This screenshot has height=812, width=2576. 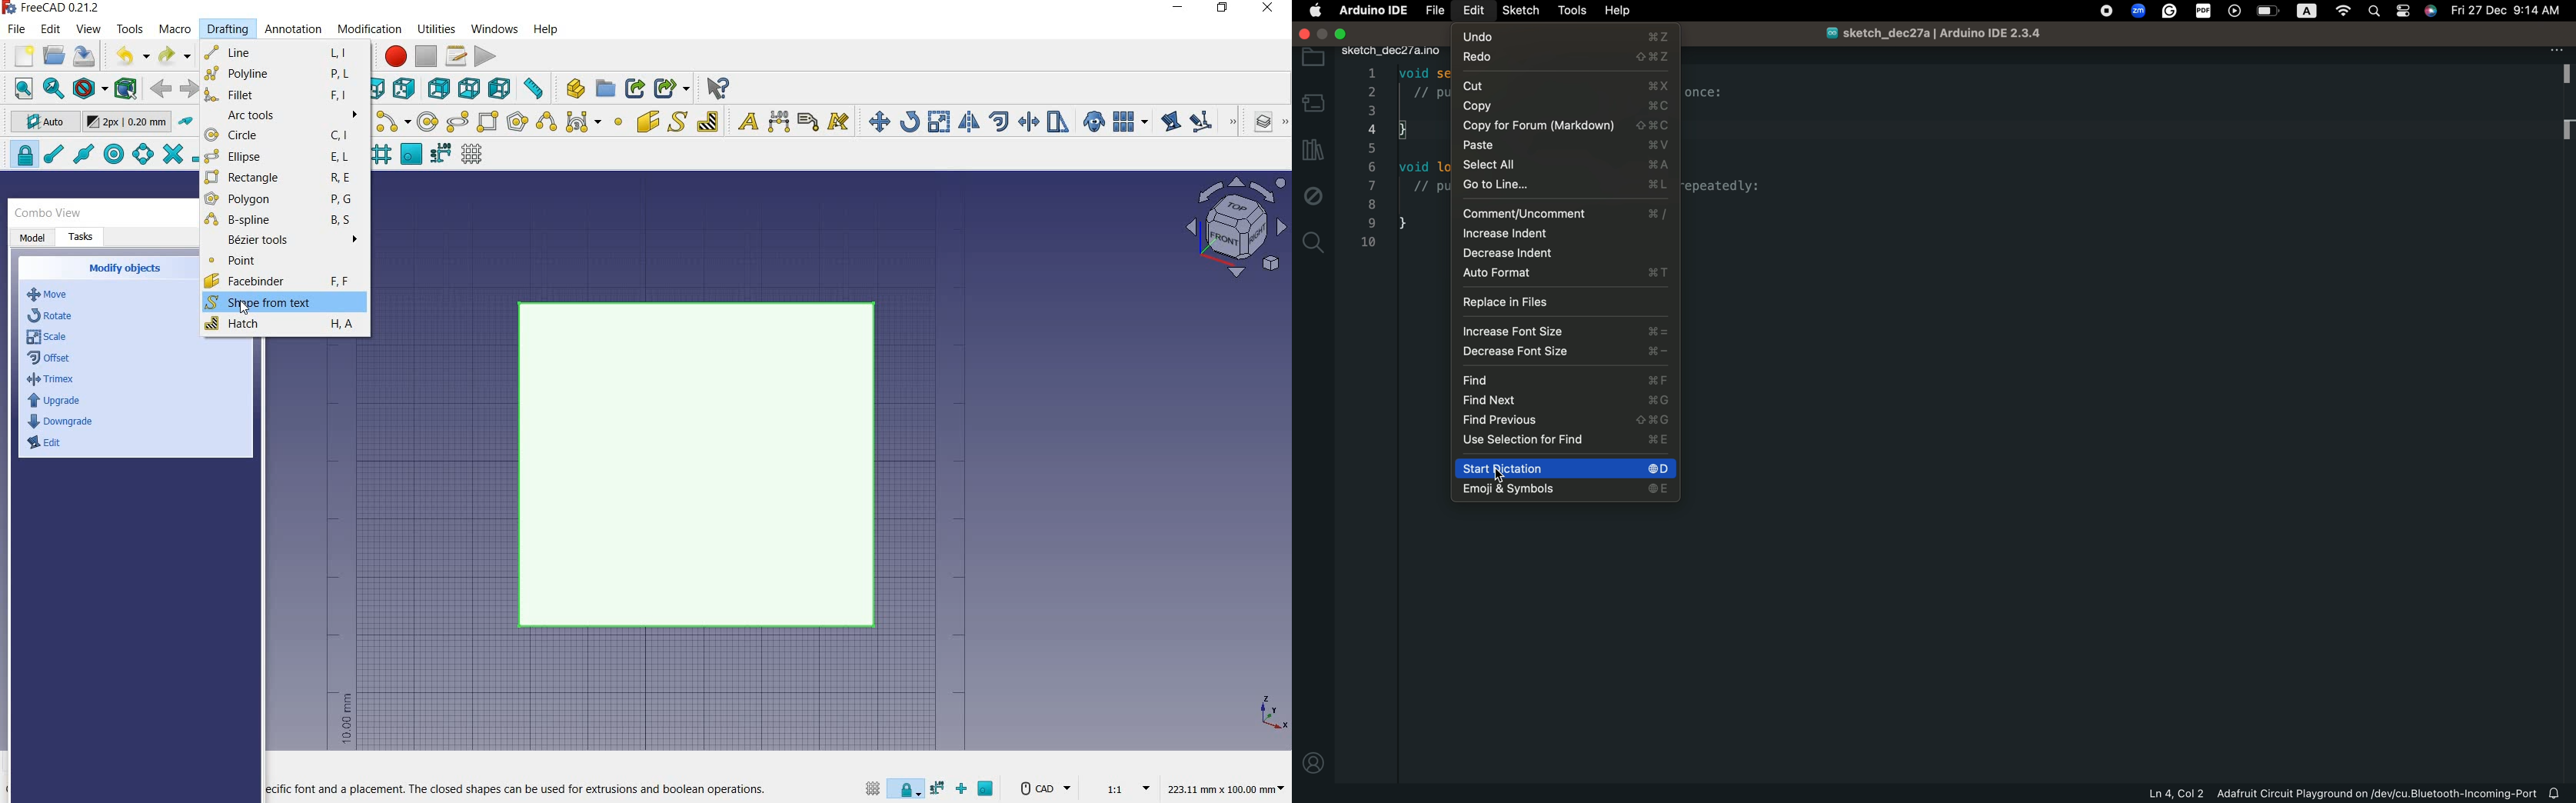 I want to click on circle, so click(x=285, y=136).